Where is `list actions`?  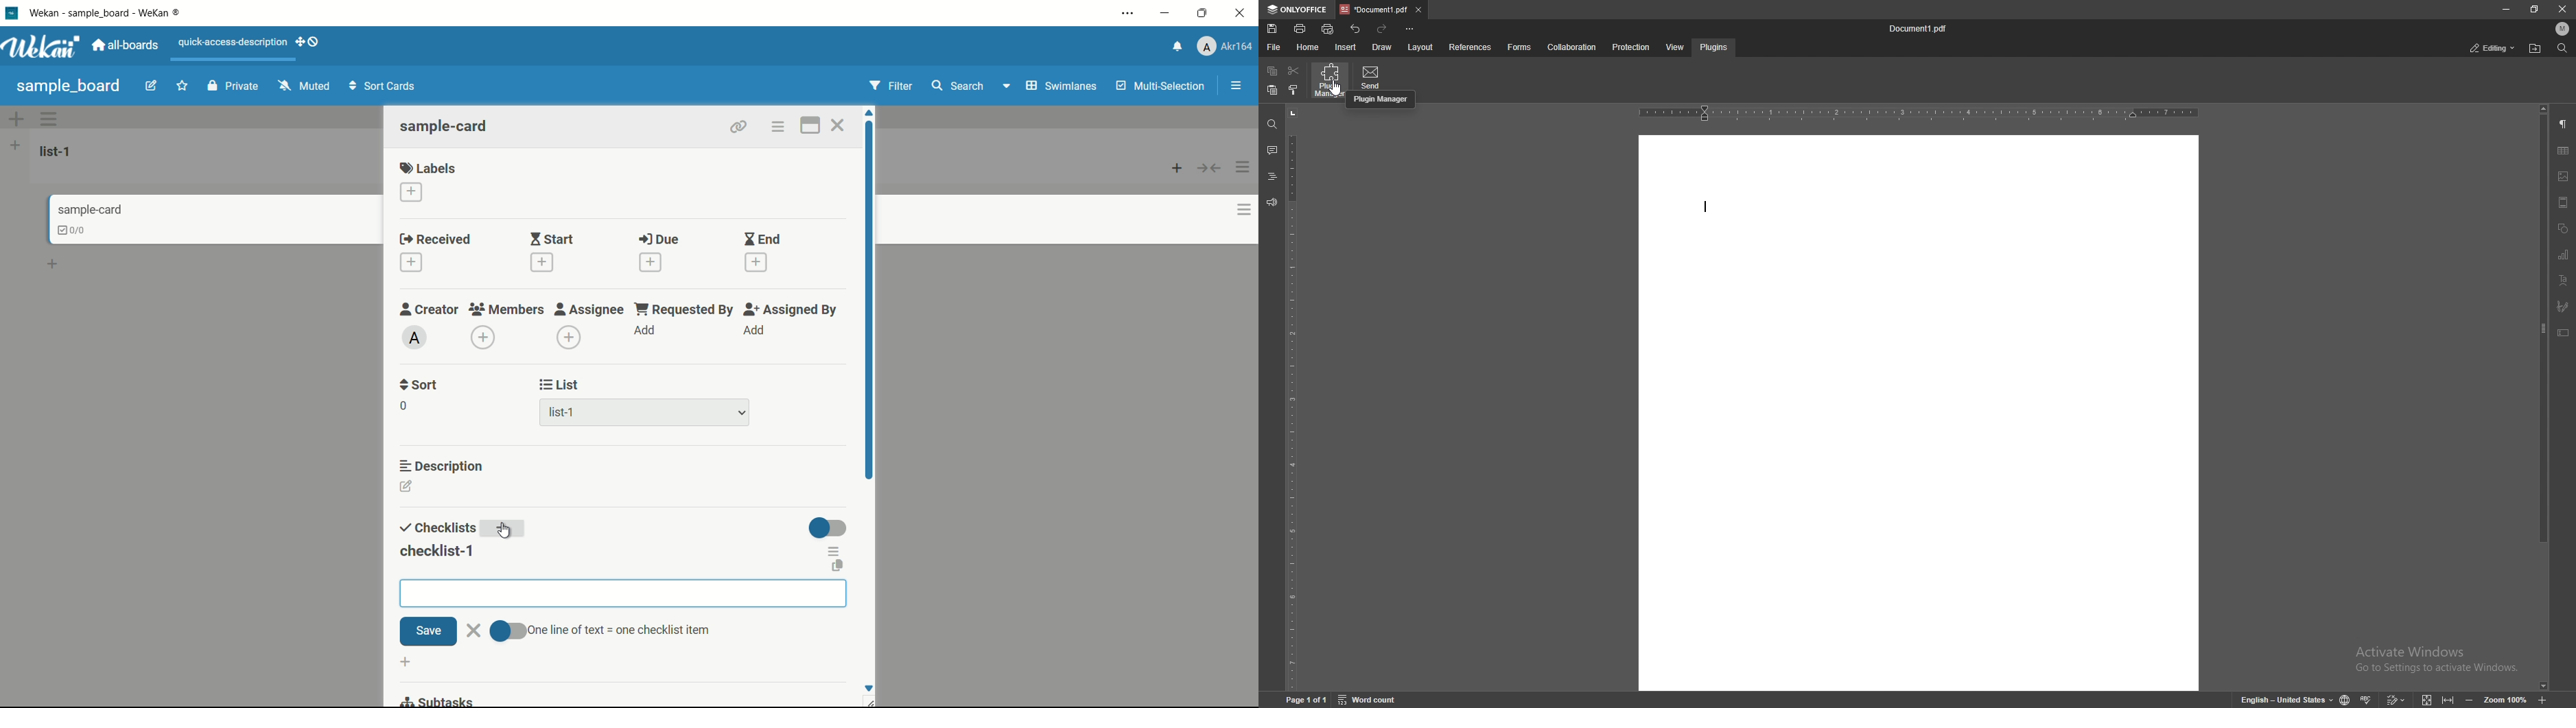
list actions is located at coordinates (1244, 167).